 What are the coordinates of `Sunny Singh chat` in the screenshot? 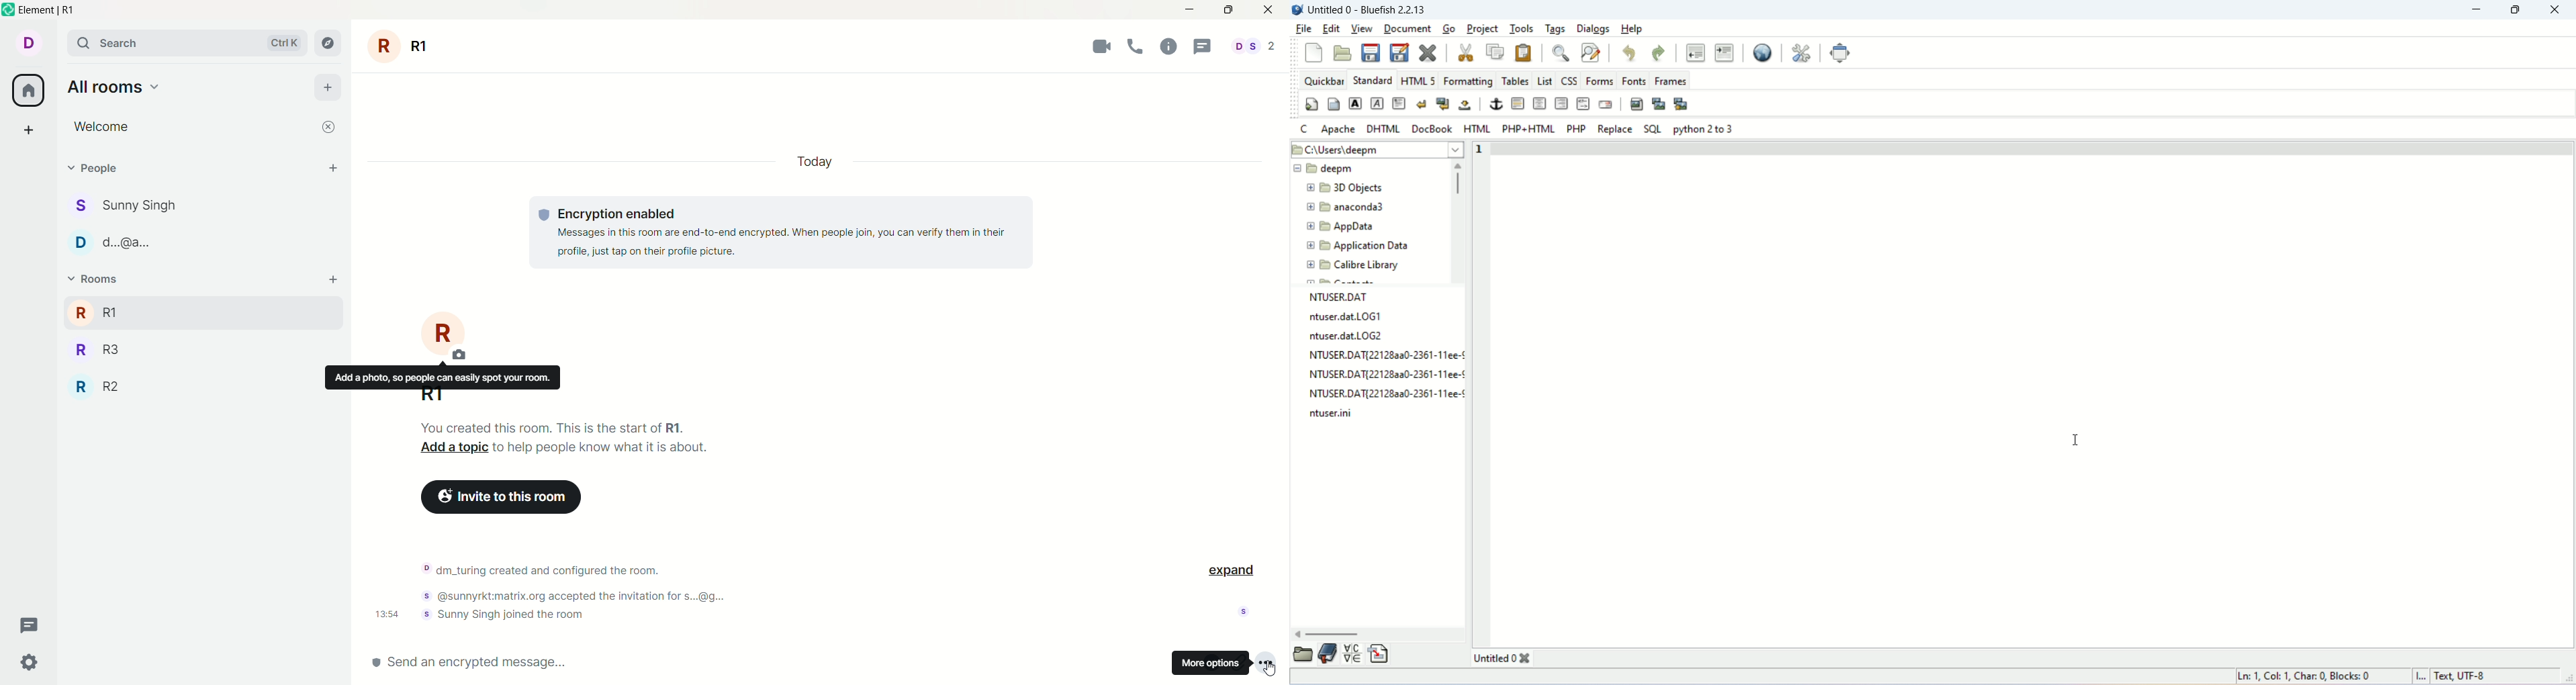 It's located at (124, 205).